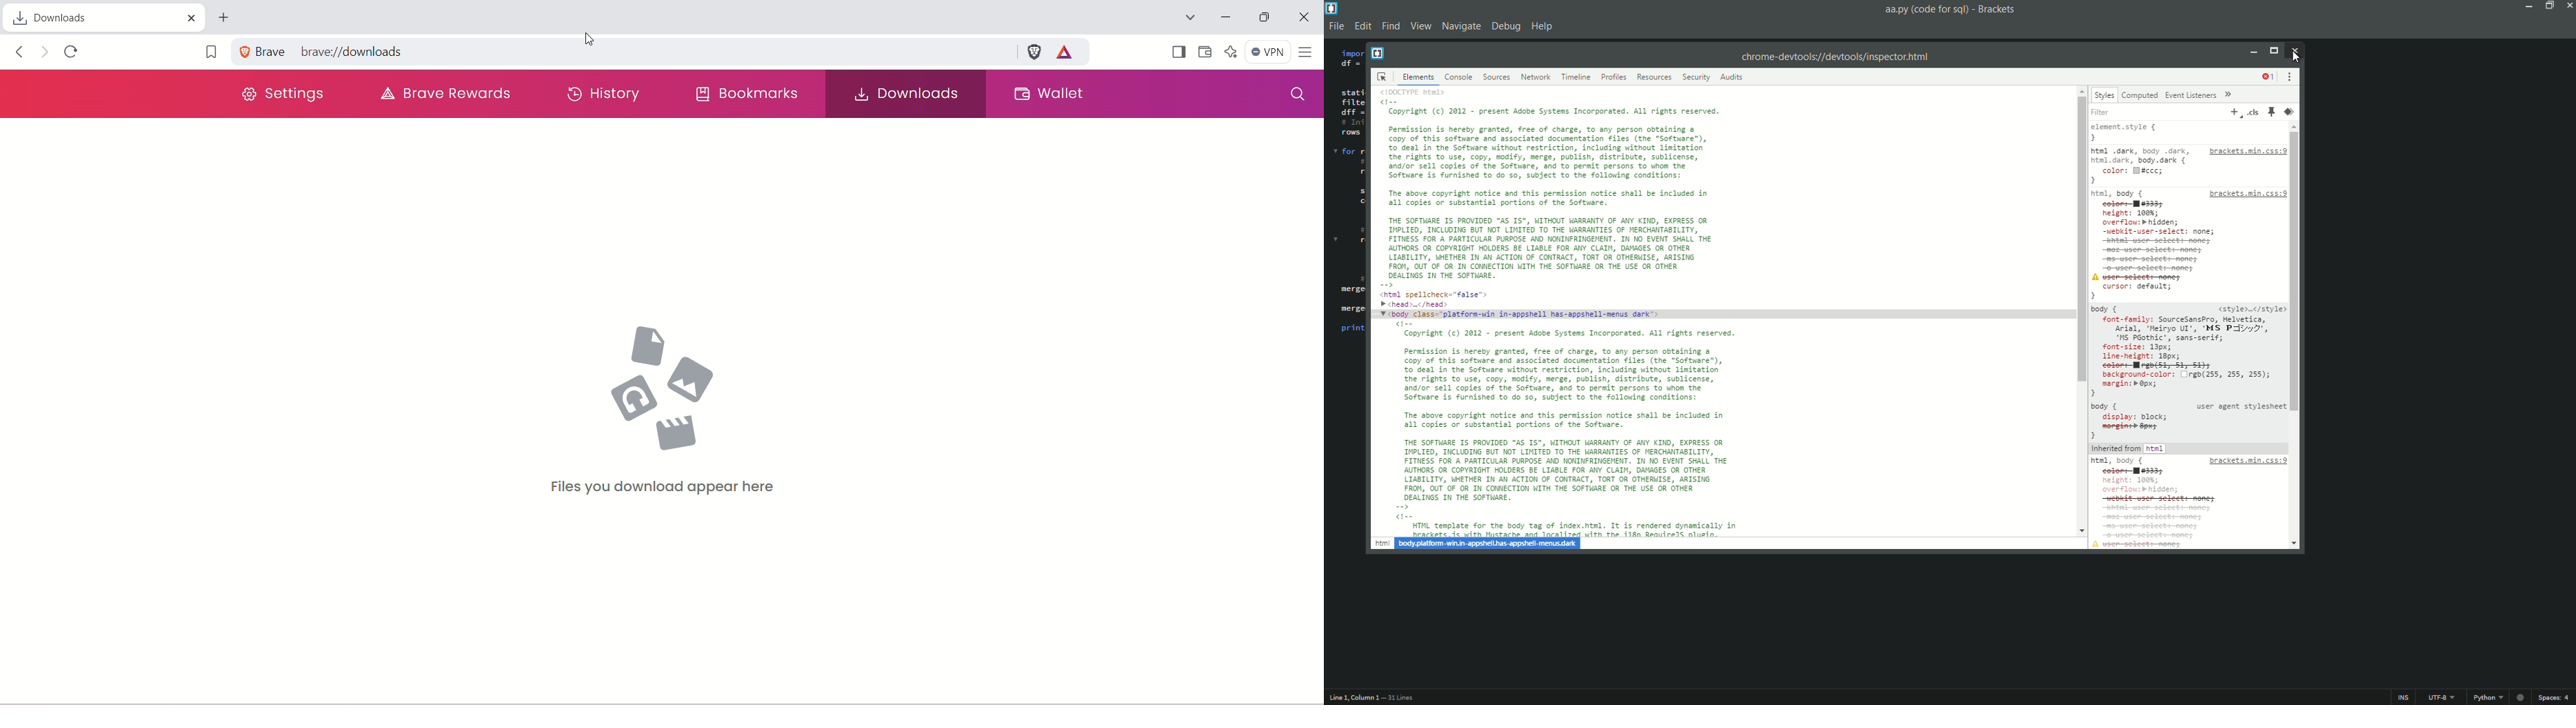 This screenshot has height=728, width=2576. What do you see at coordinates (2290, 76) in the screenshot?
I see `more options` at bounding box center [2290, 76].